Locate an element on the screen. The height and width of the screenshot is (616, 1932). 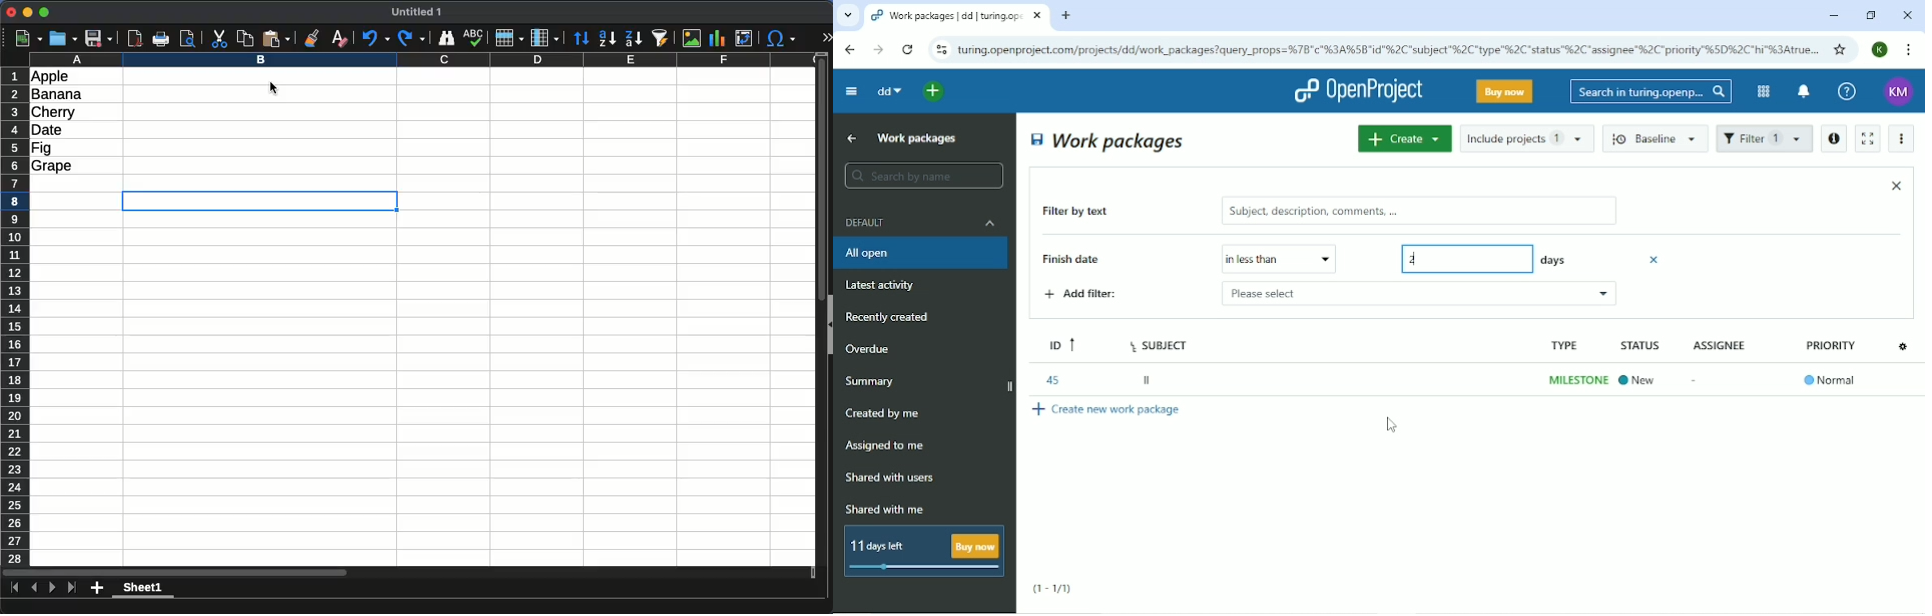
minimize is located at coordinates (28, 11).